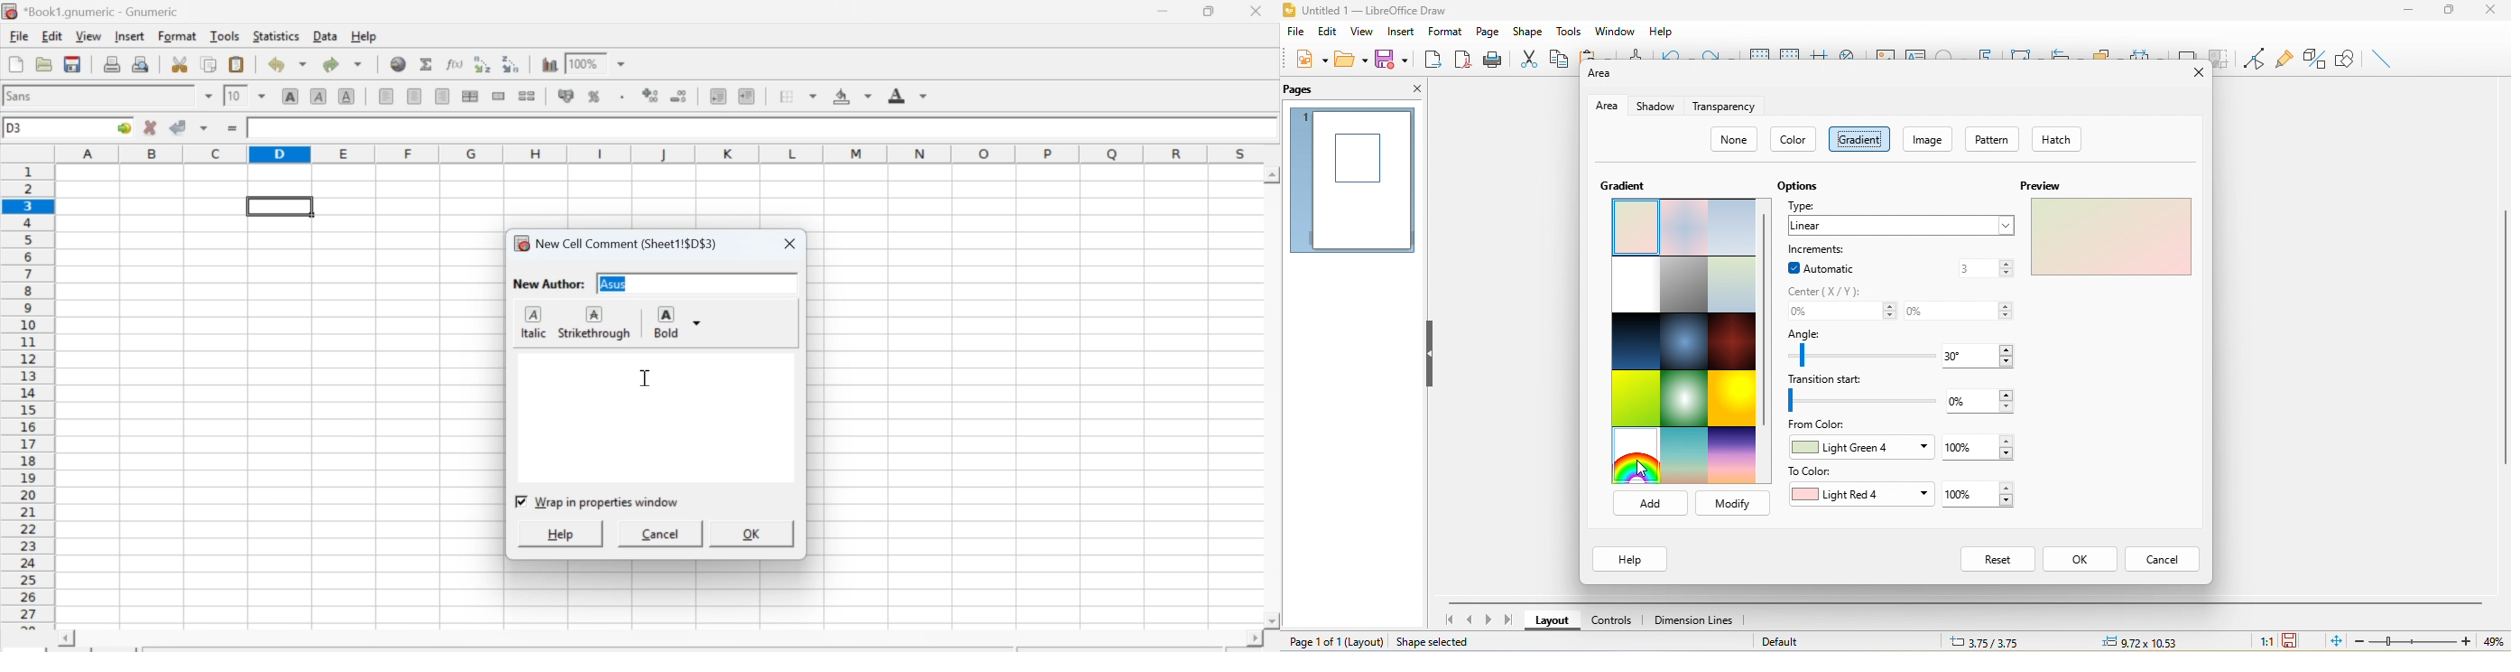  Describe the element at coordinates (1210, 12) in the screenshot. I see `Minimize/Maximize` at that location.